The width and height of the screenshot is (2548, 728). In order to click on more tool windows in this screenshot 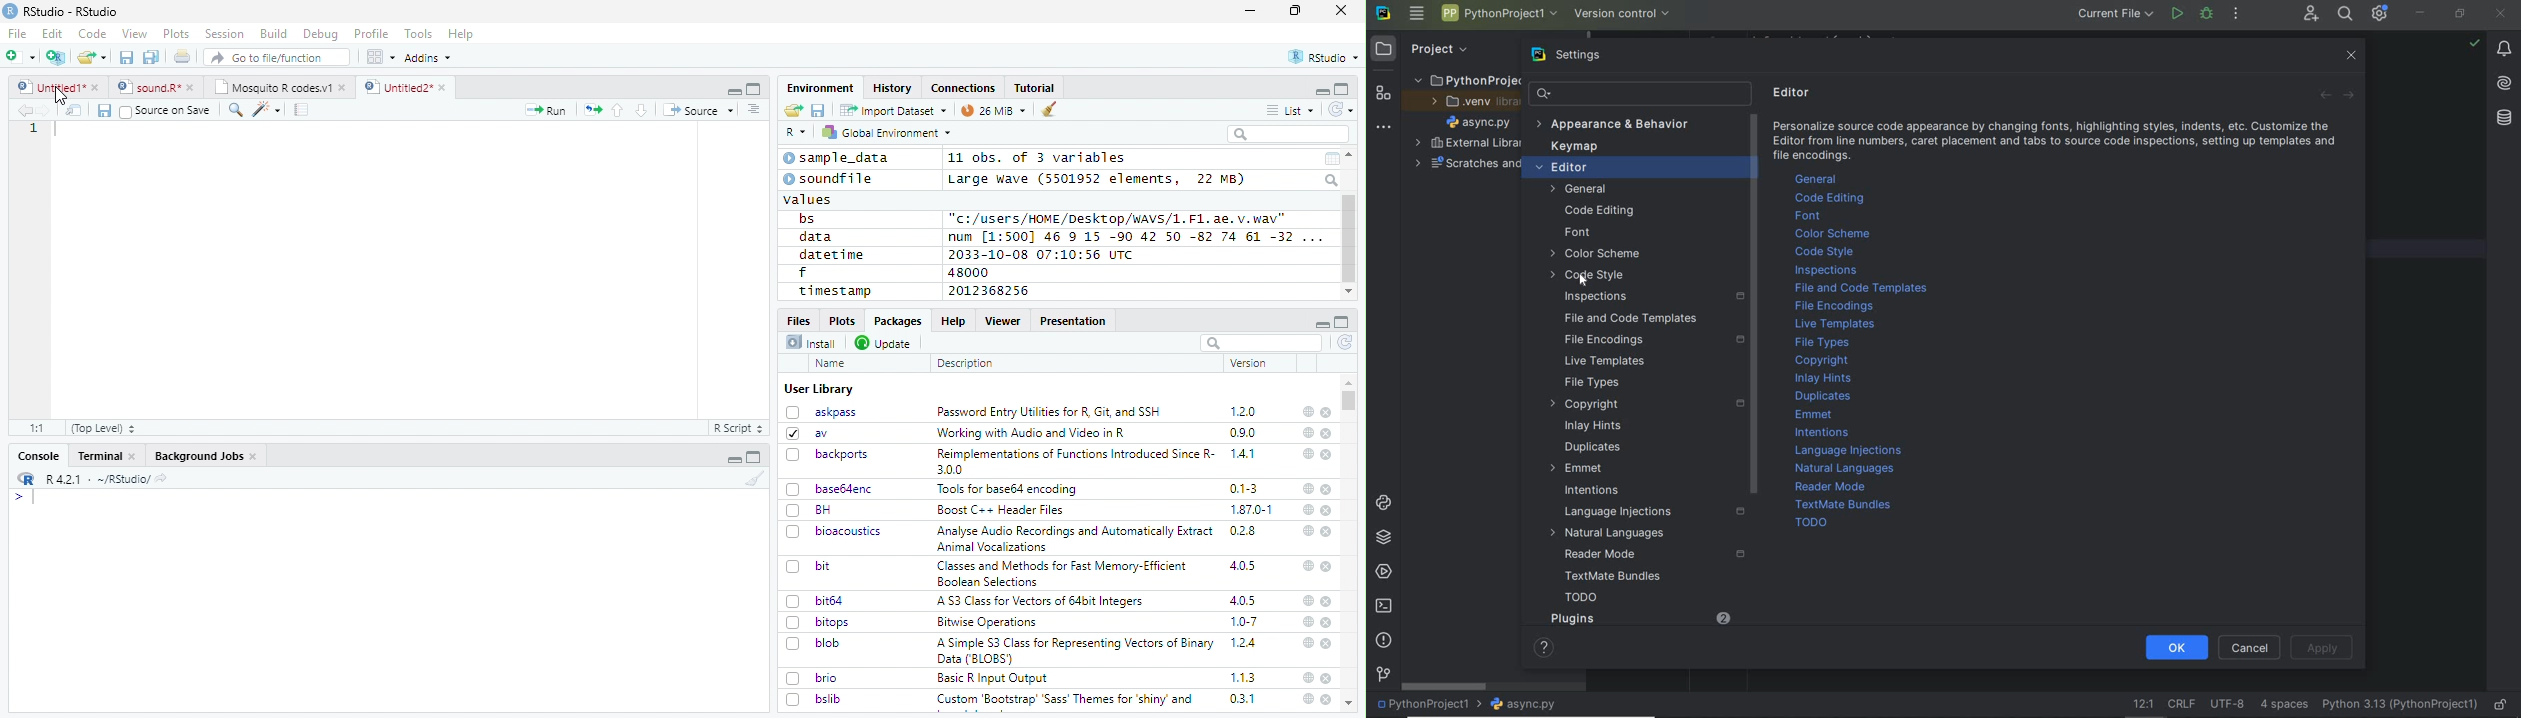, I will do `click(1384, 128)`.